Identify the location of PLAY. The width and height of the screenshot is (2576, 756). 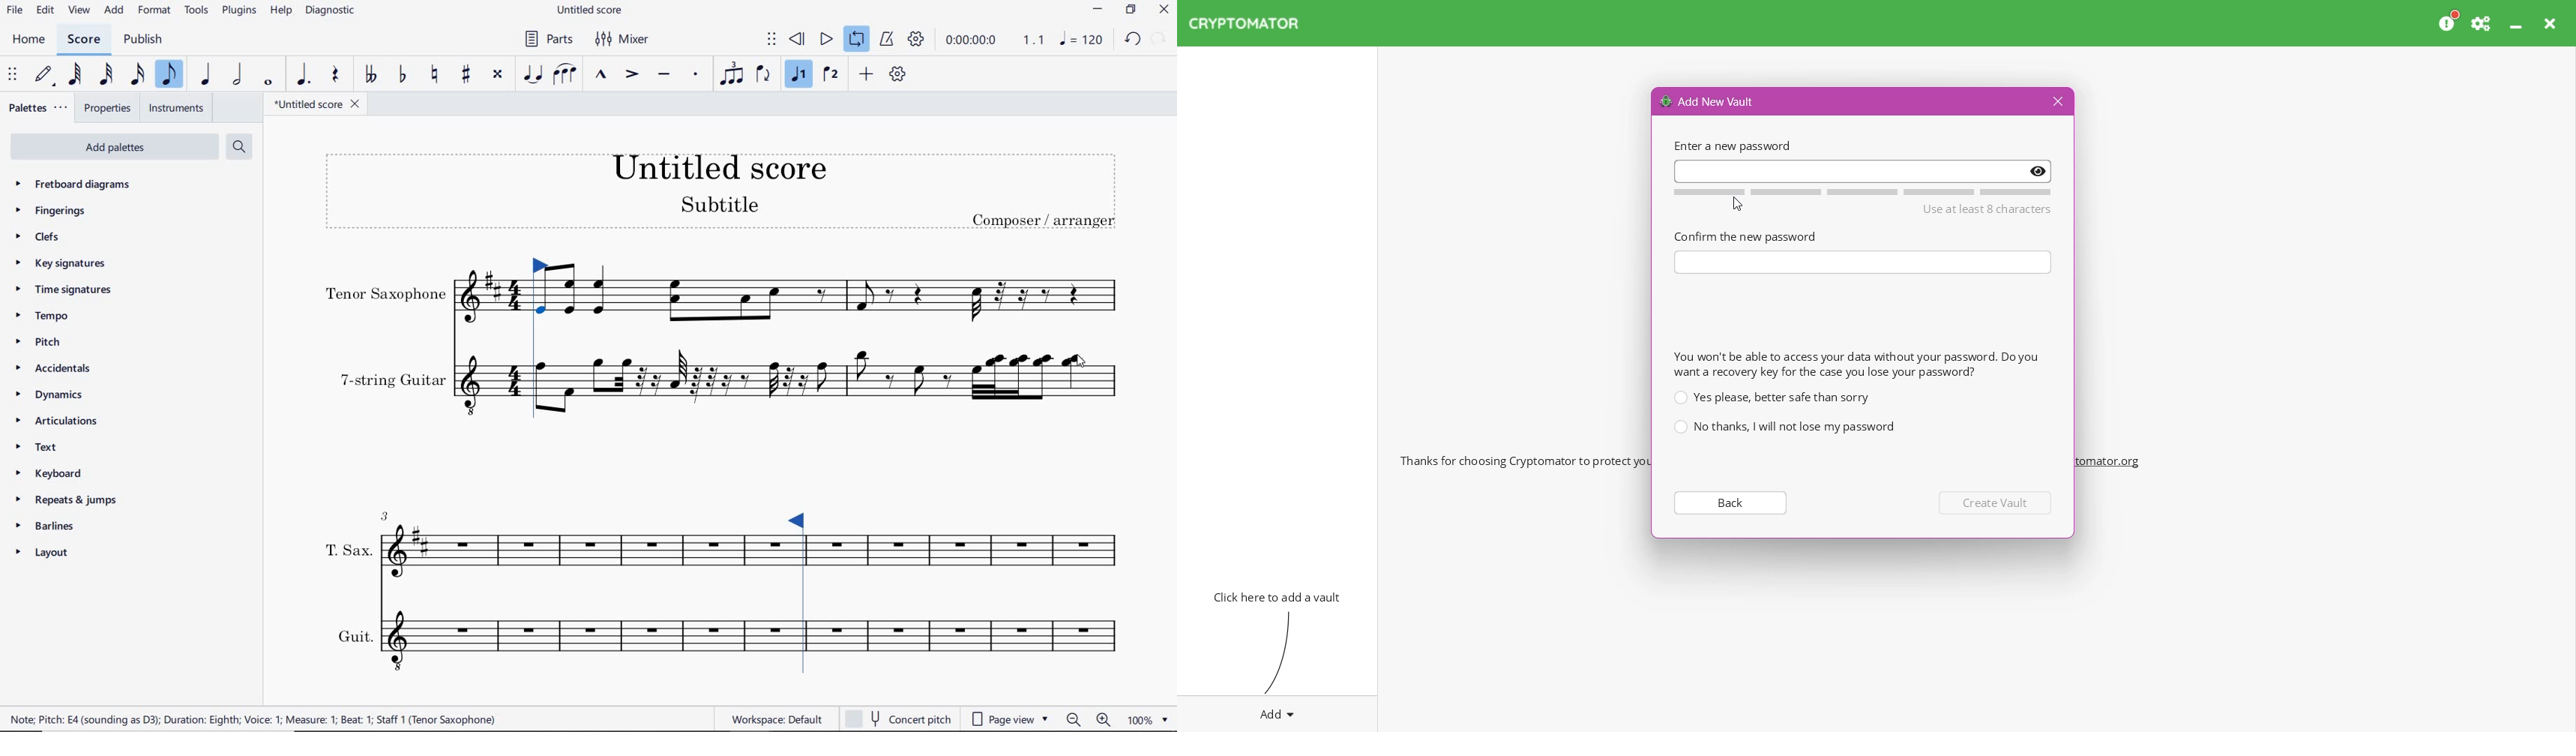
(826, 39).